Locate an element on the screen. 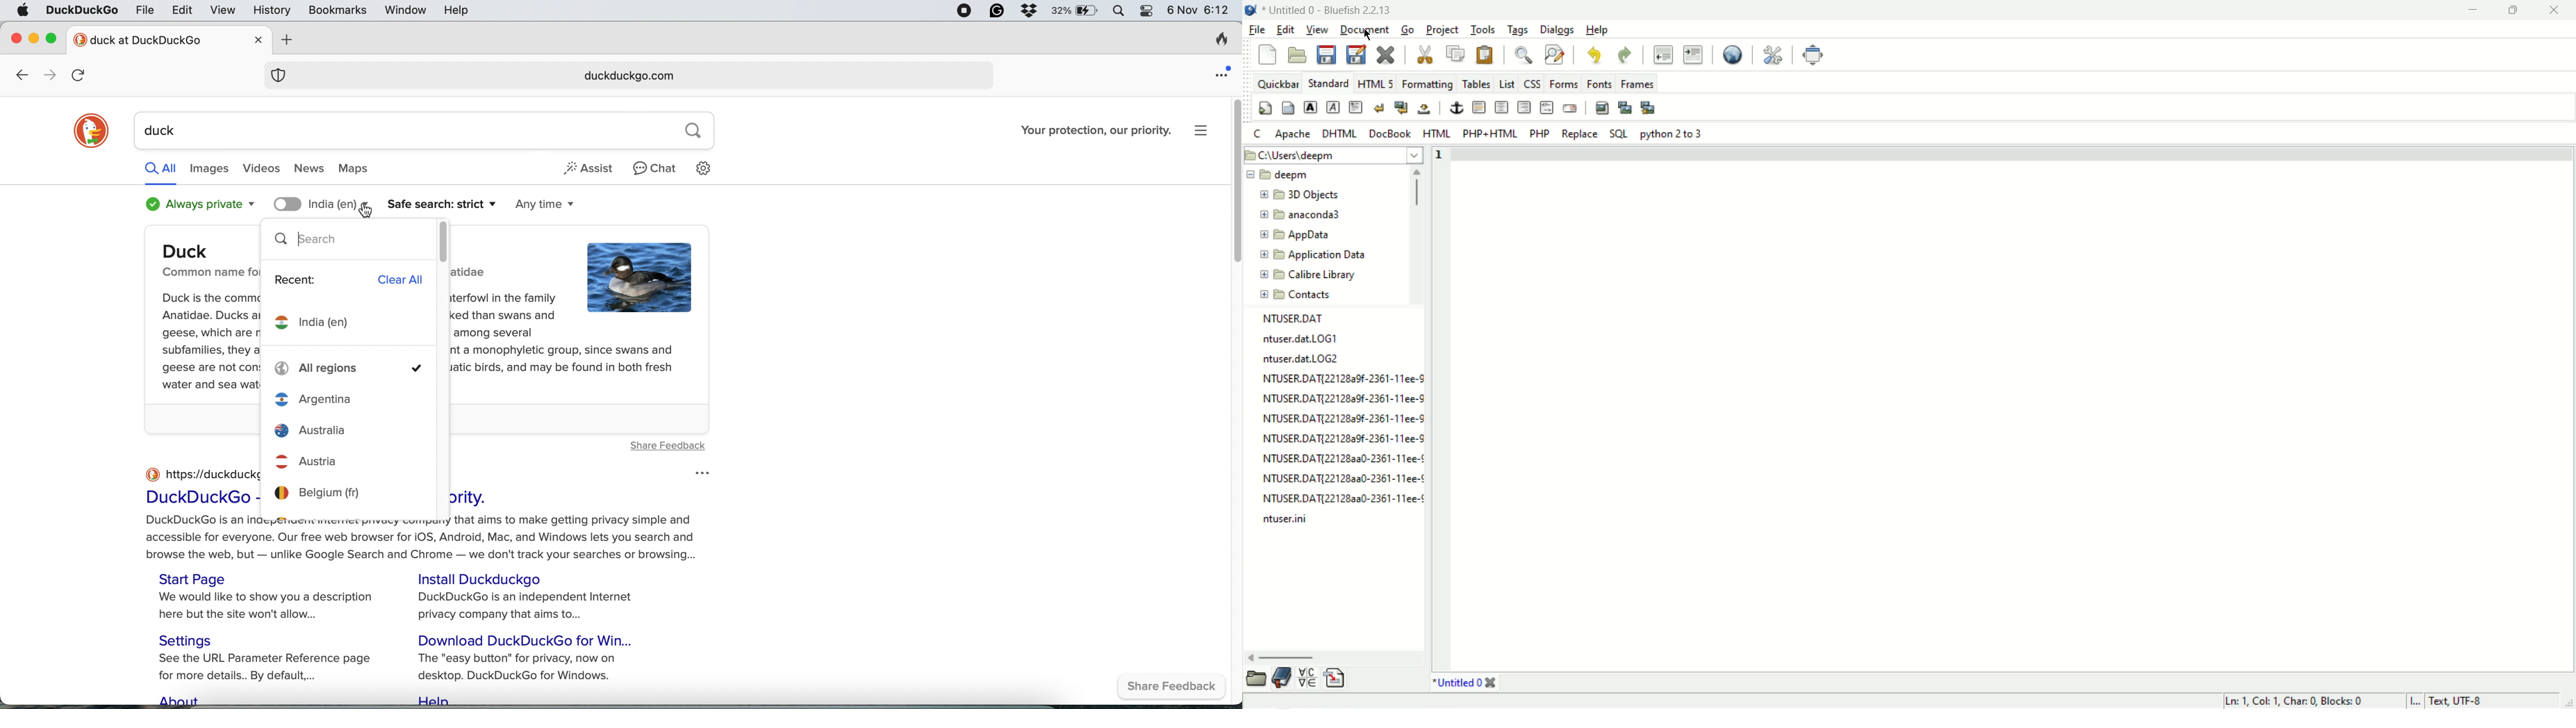  chat is located at coordinates (656, 168).